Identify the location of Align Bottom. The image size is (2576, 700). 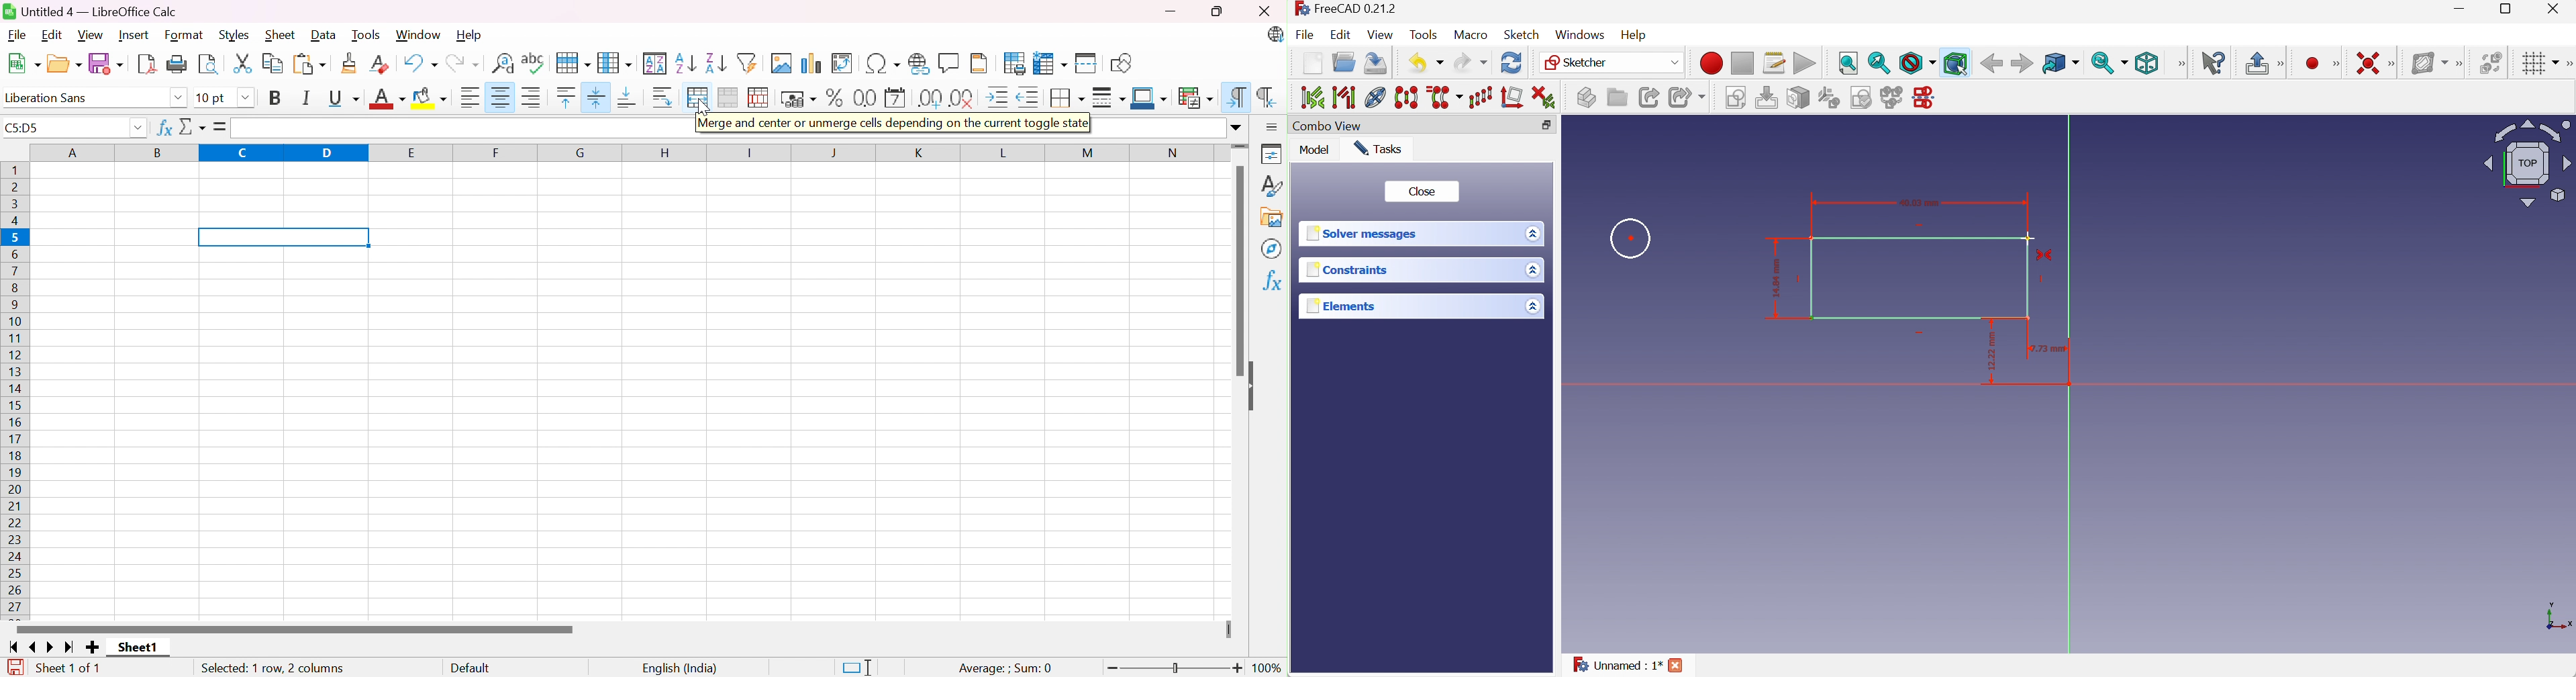
(630, 99).